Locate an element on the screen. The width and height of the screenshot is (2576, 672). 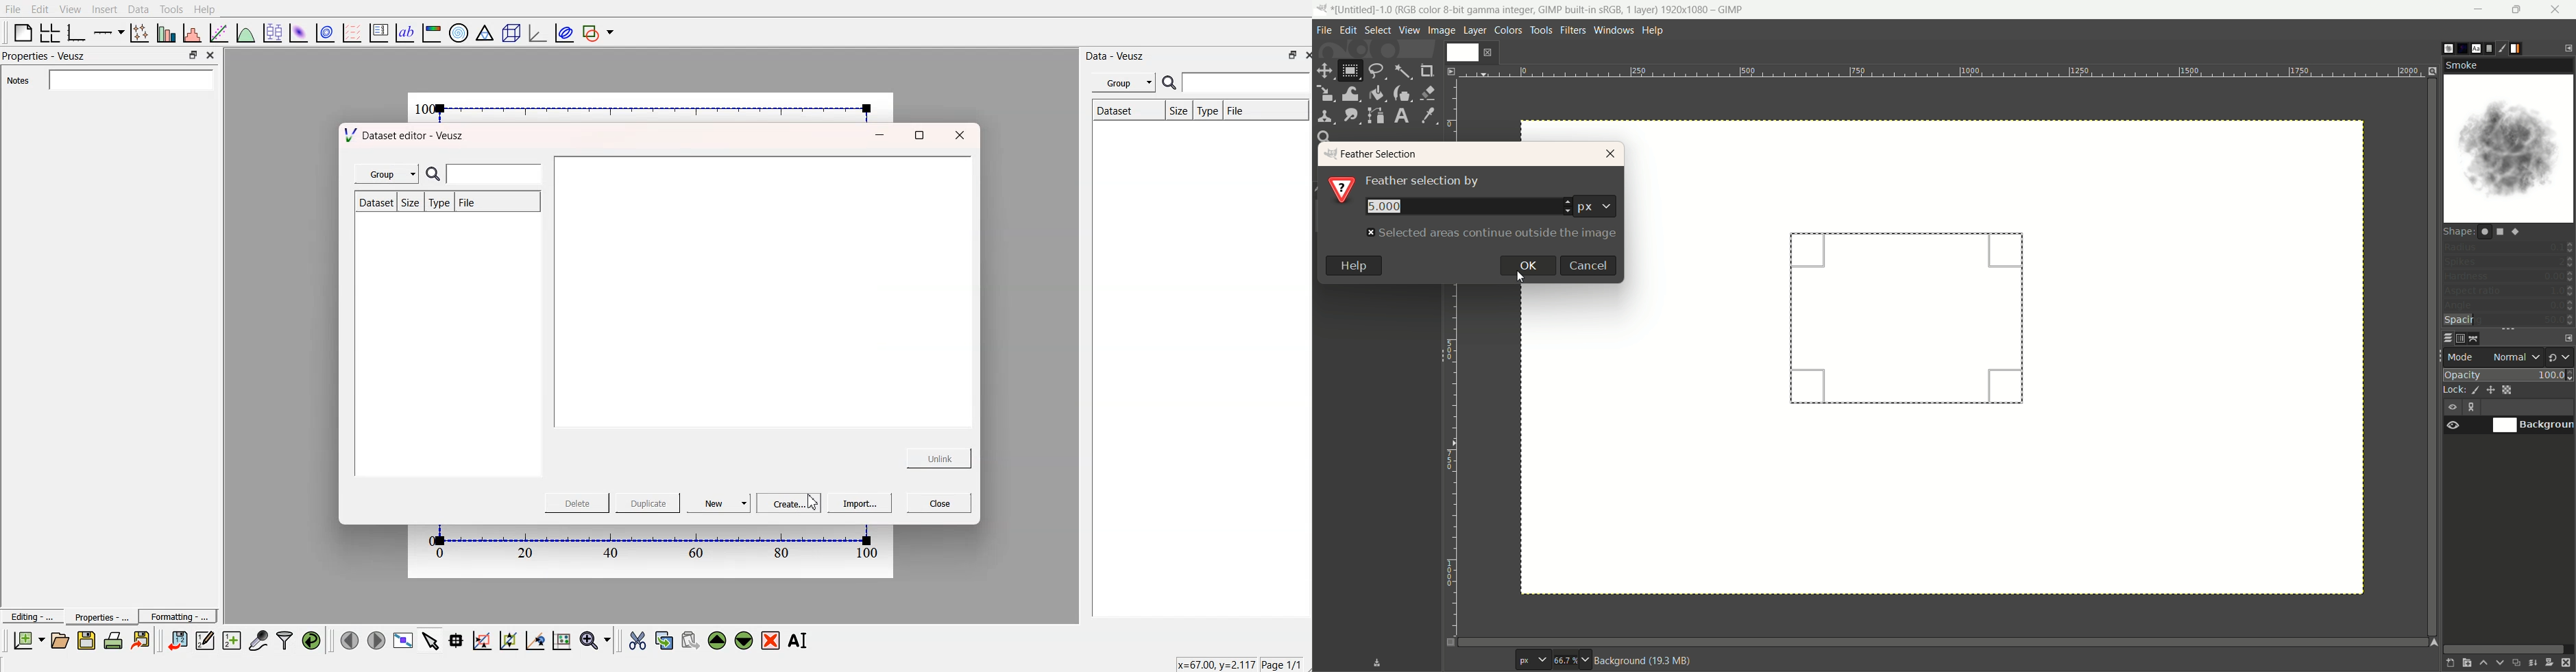
select items from the graph is located at coordinates (433, 639).